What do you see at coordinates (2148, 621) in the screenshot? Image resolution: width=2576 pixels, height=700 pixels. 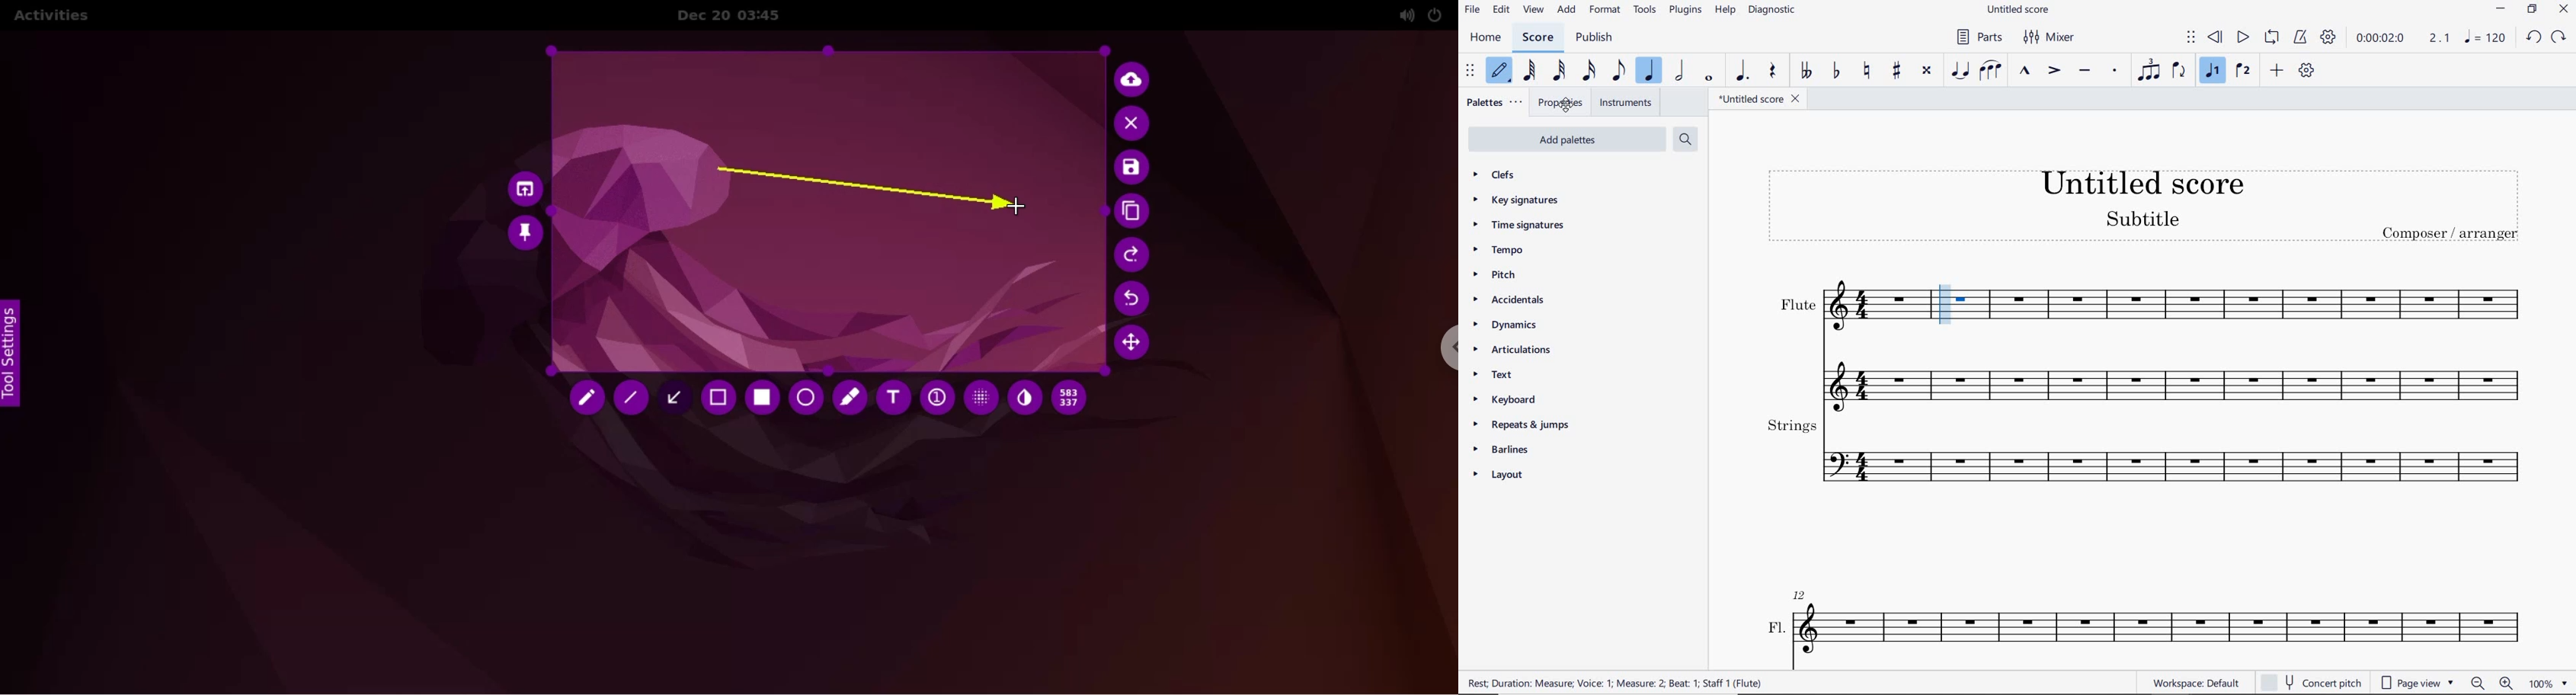 I see `fl.` at bounding box center [2148, 621].